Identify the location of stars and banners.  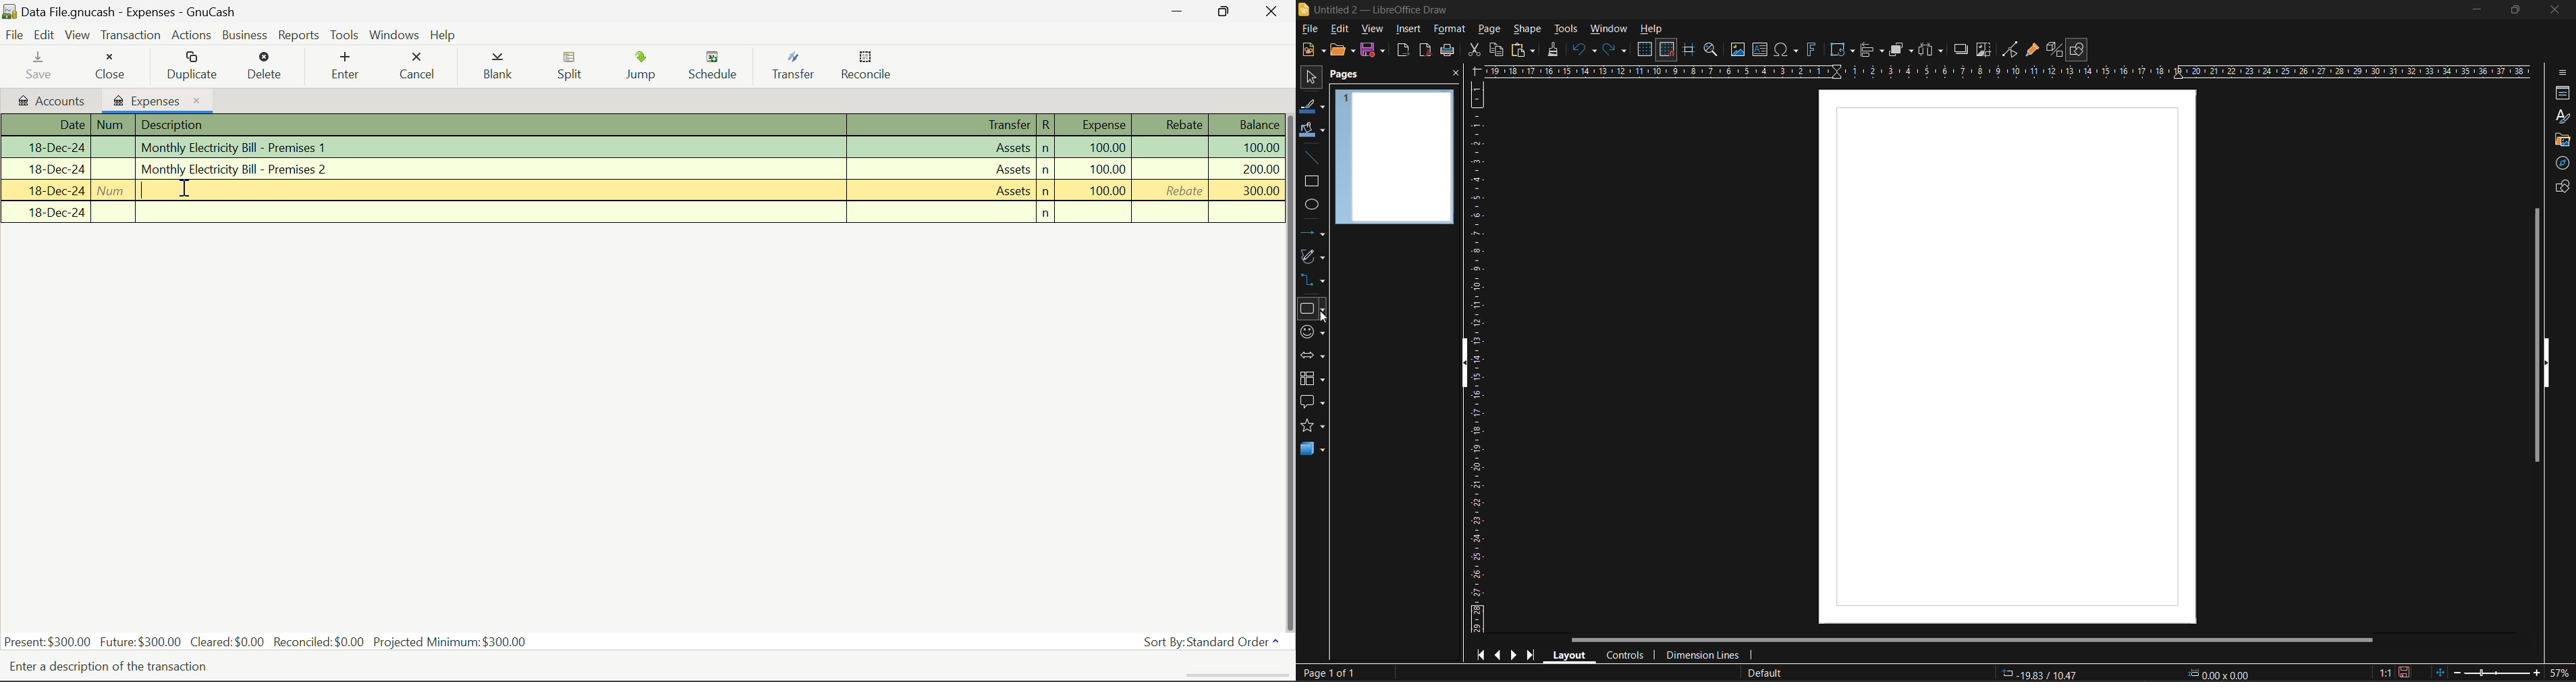
(1311, 425).